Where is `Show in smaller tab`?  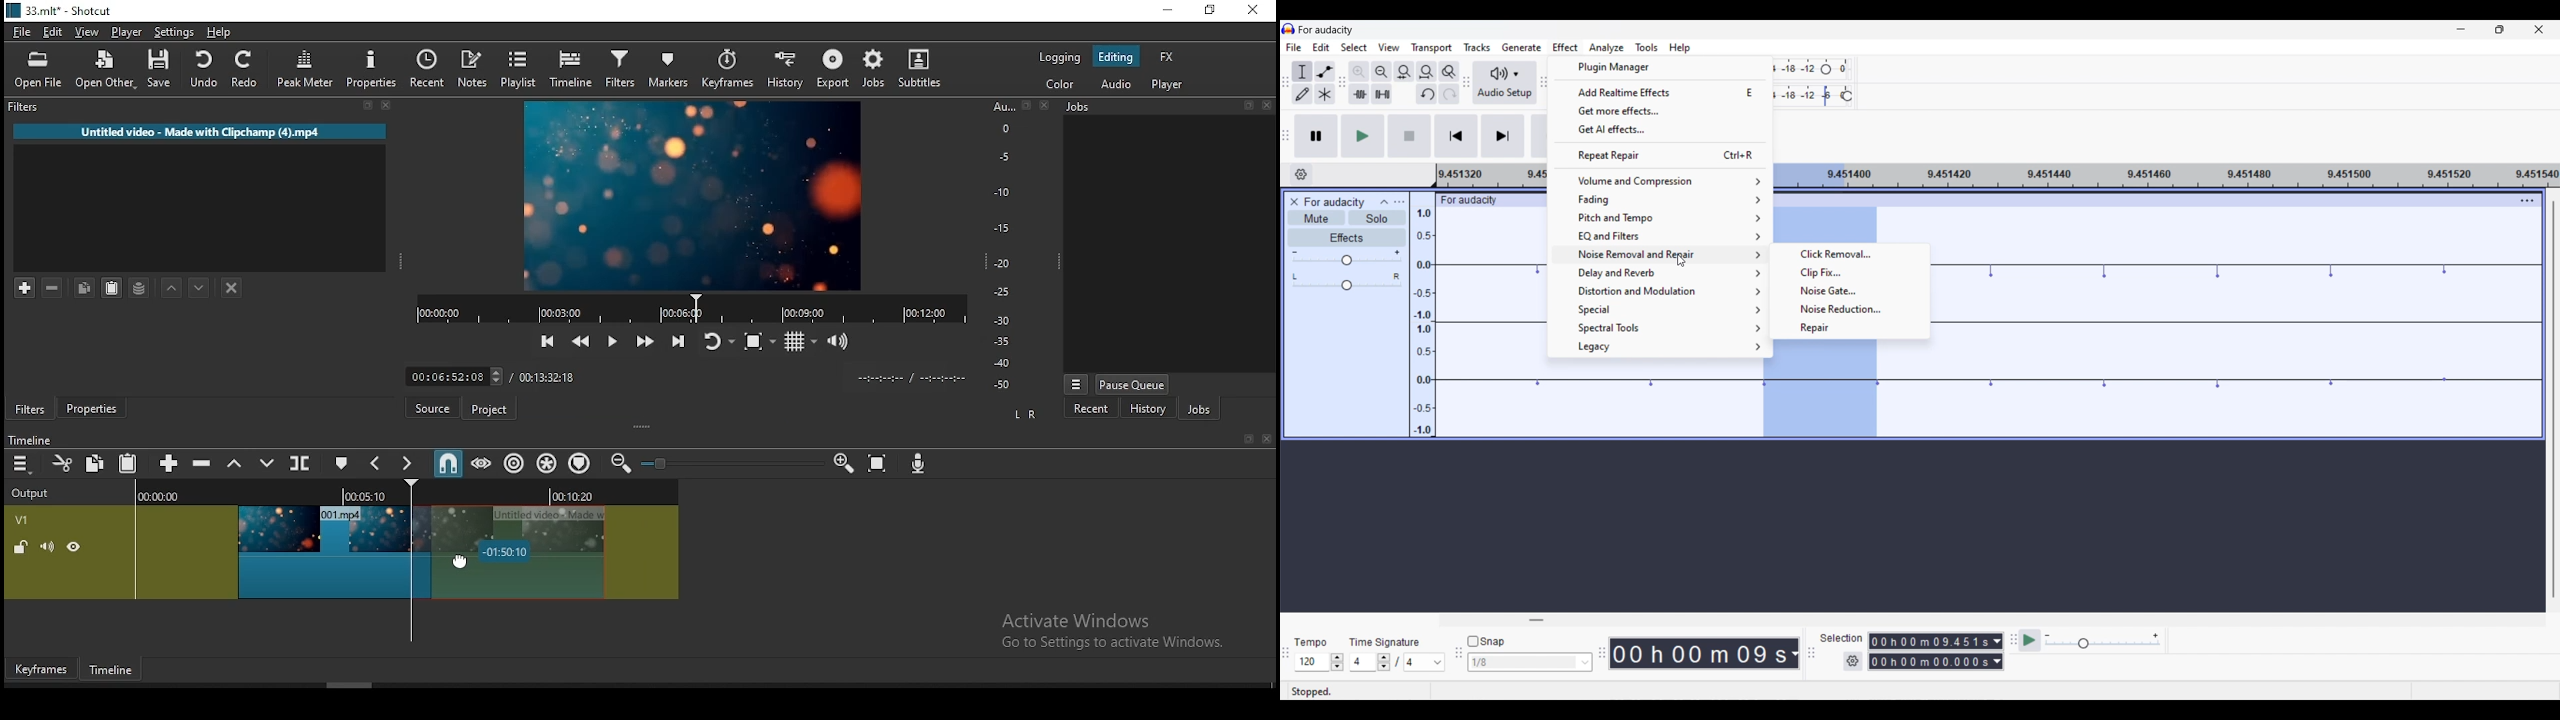
Show in smaller tab is located at coordinates (2499, 29).